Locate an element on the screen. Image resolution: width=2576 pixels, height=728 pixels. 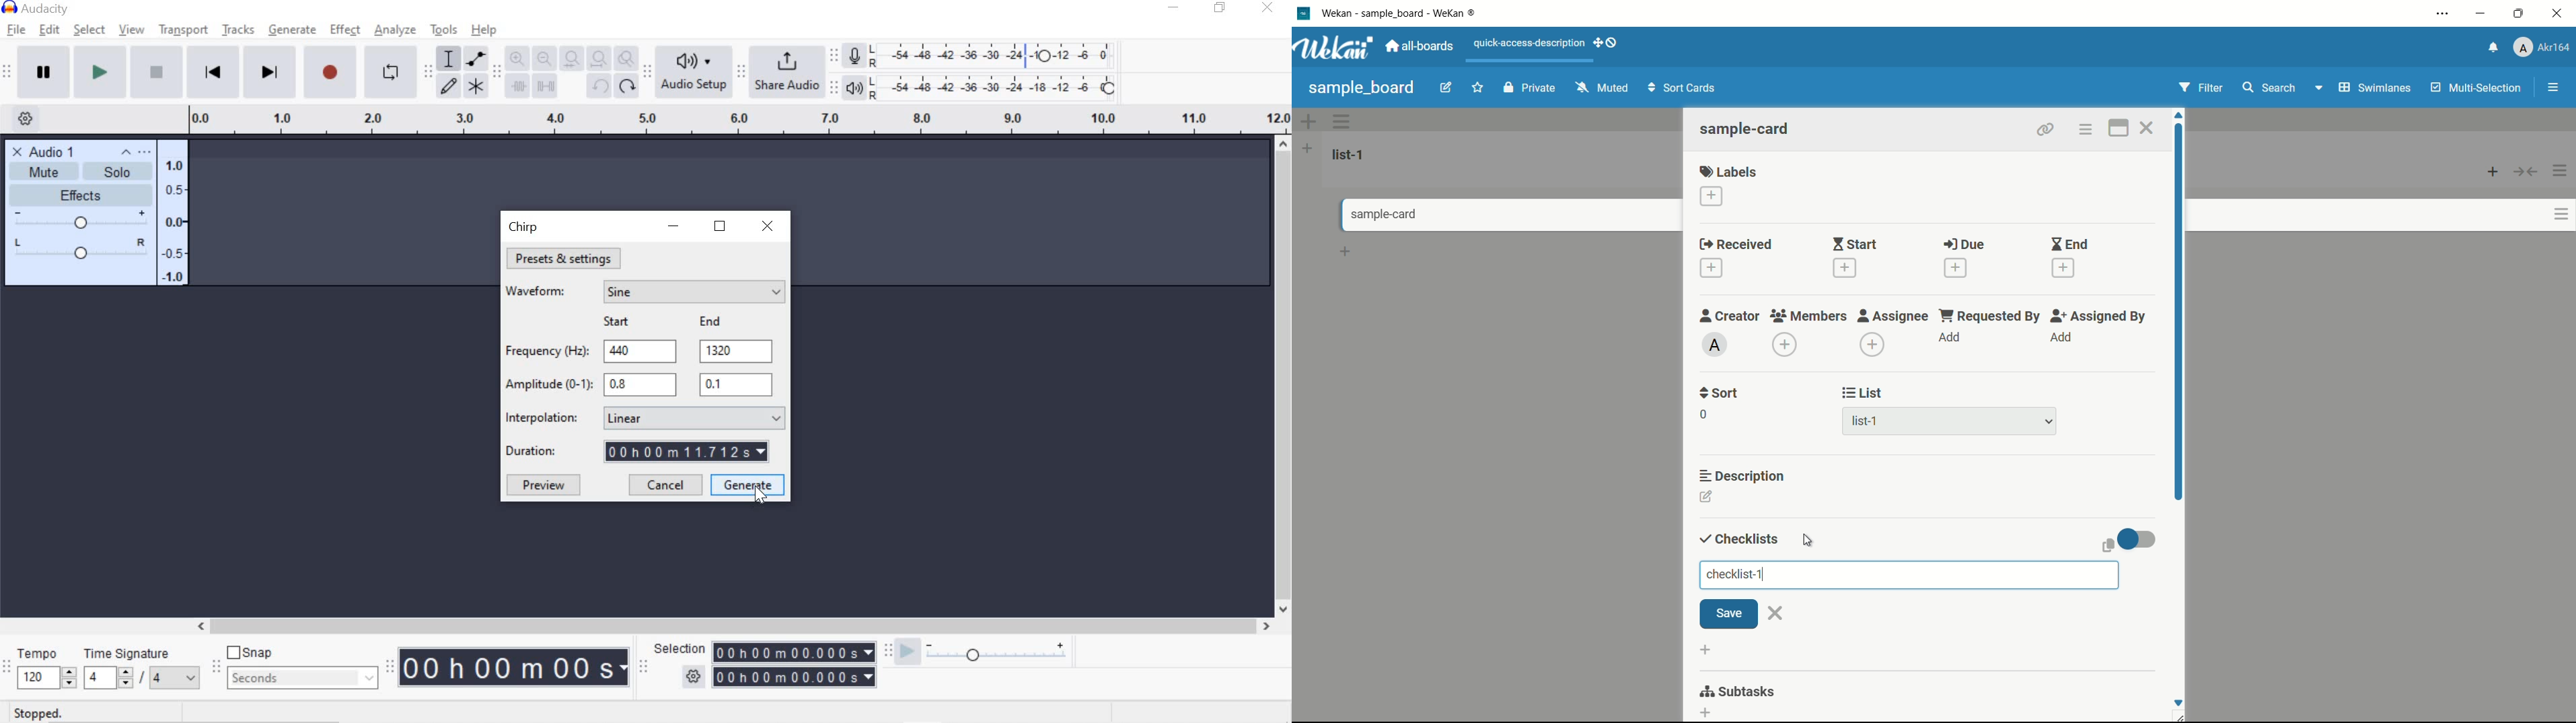
Play-at-speed is located at coordinates (907, 653).